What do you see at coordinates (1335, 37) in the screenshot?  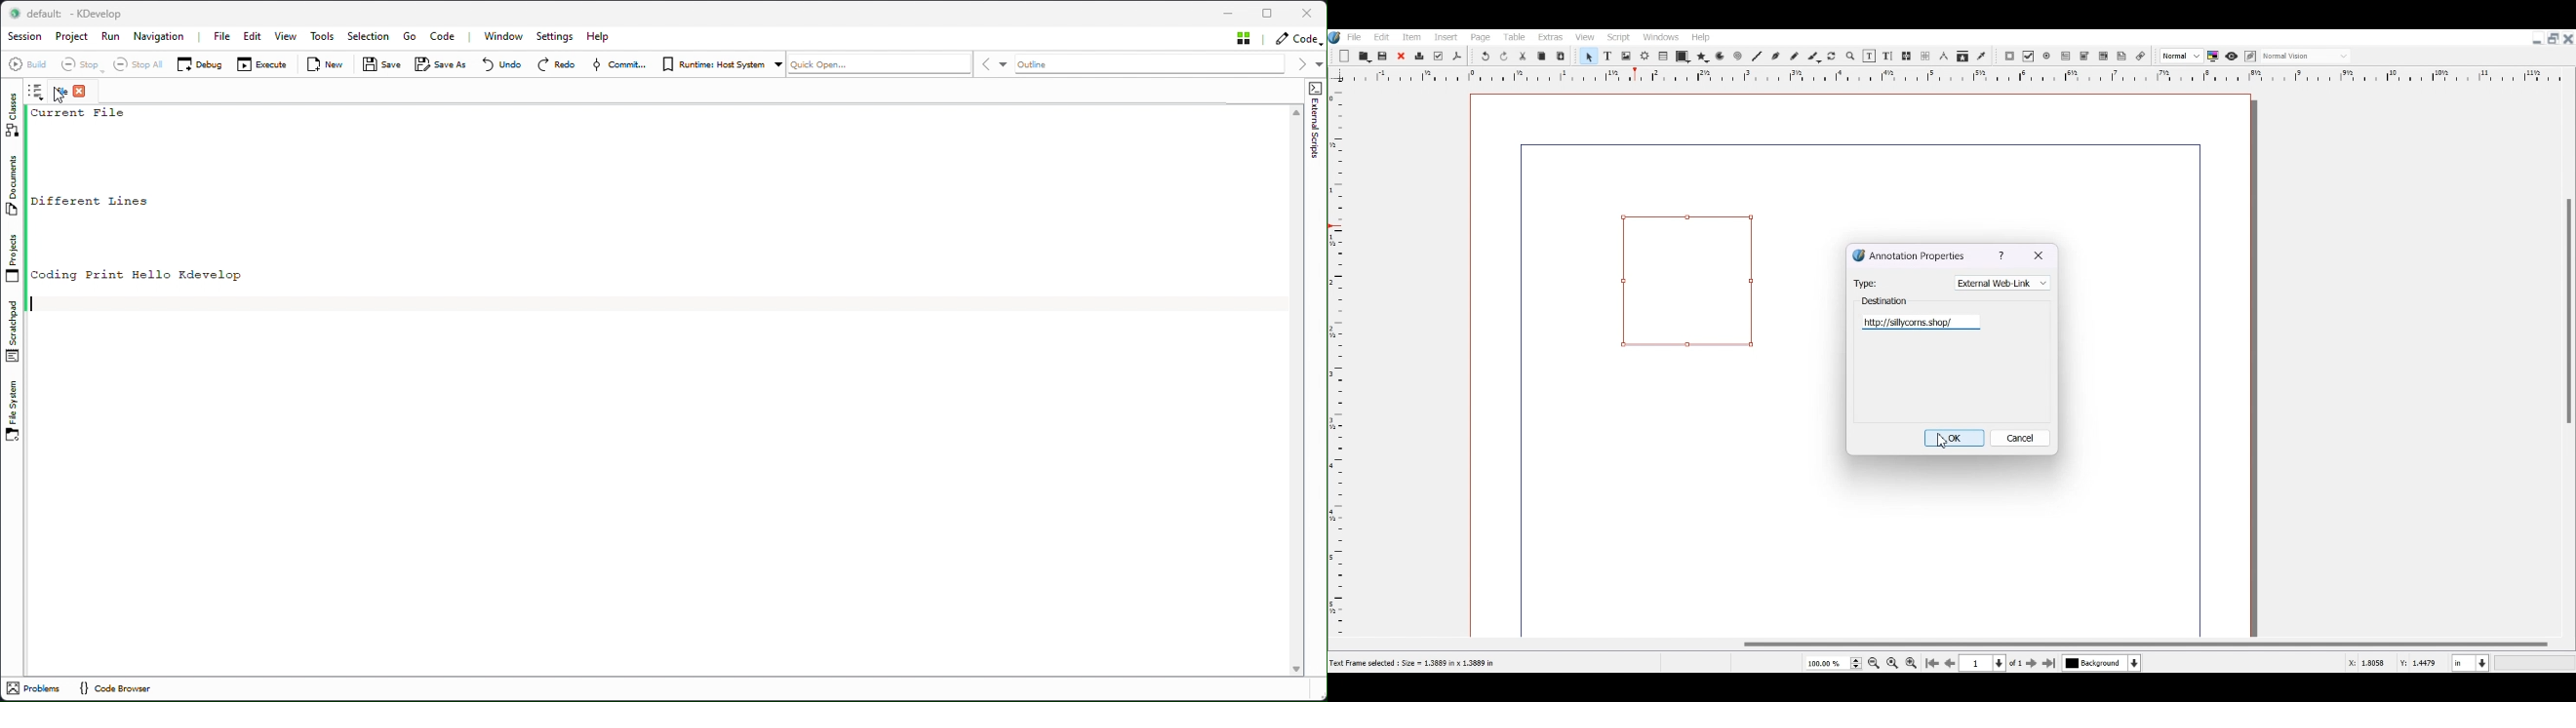 I see `Logo` at bounding box center [1335, 37].